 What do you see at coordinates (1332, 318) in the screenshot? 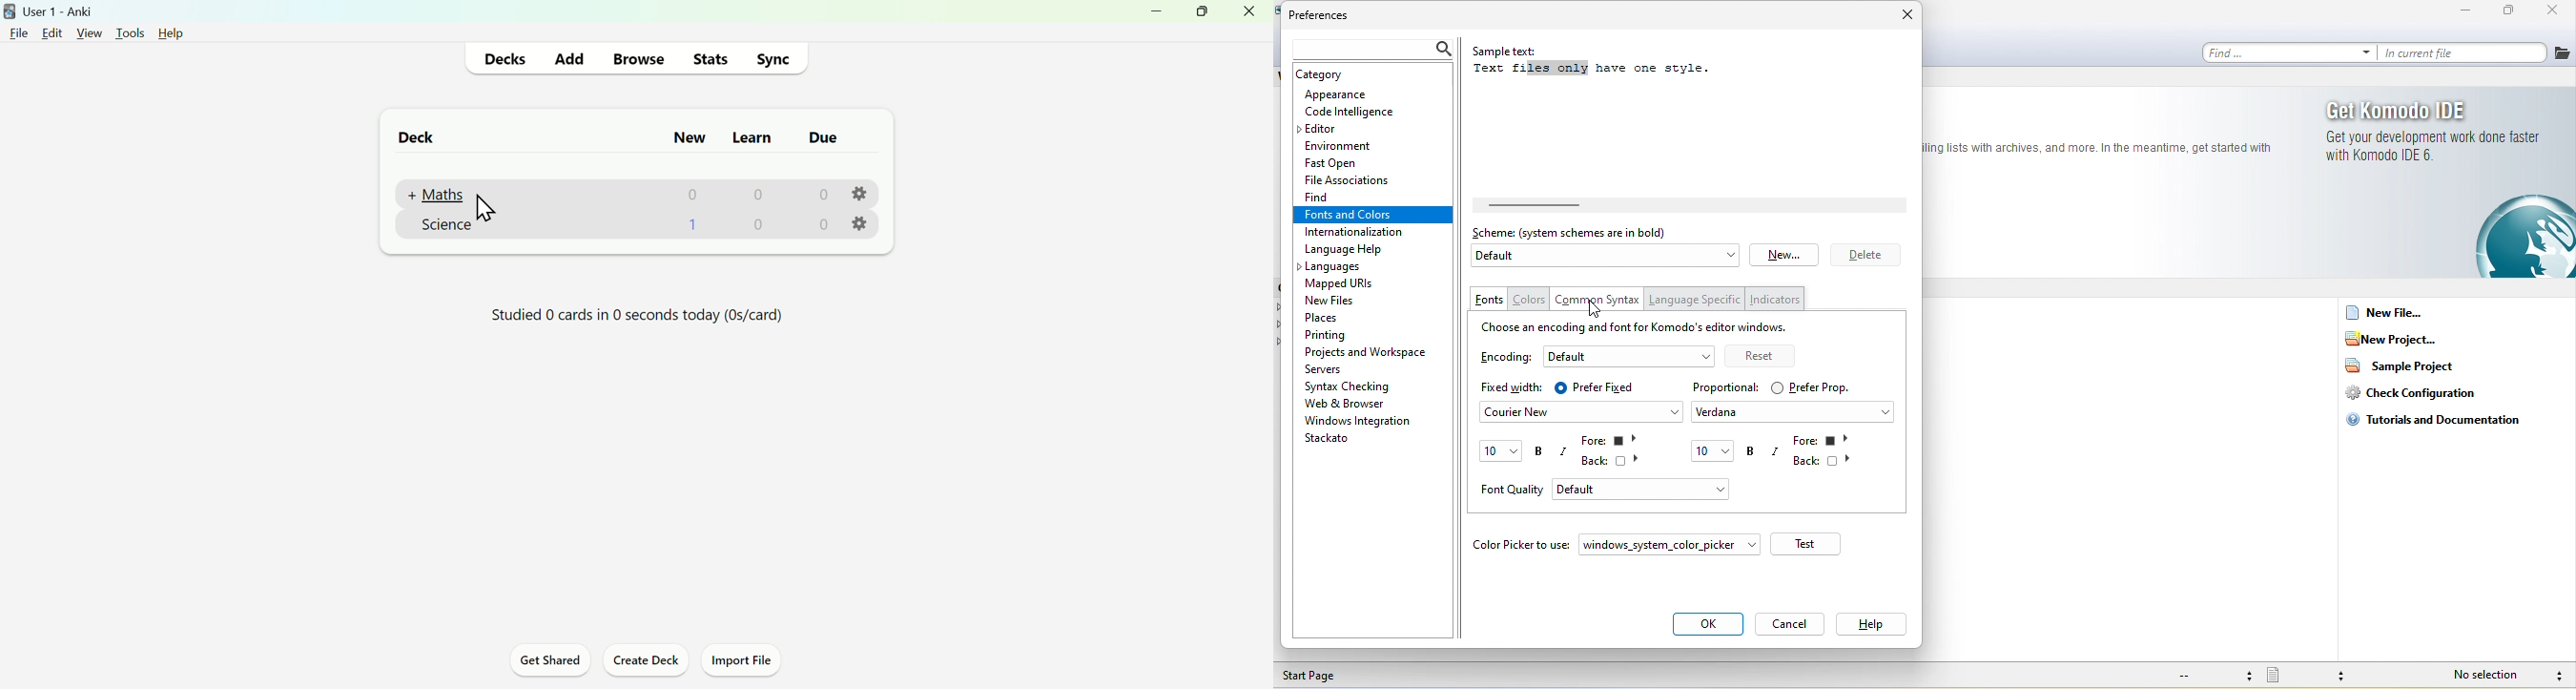
I see `place` at bounding box center [1332, 318].